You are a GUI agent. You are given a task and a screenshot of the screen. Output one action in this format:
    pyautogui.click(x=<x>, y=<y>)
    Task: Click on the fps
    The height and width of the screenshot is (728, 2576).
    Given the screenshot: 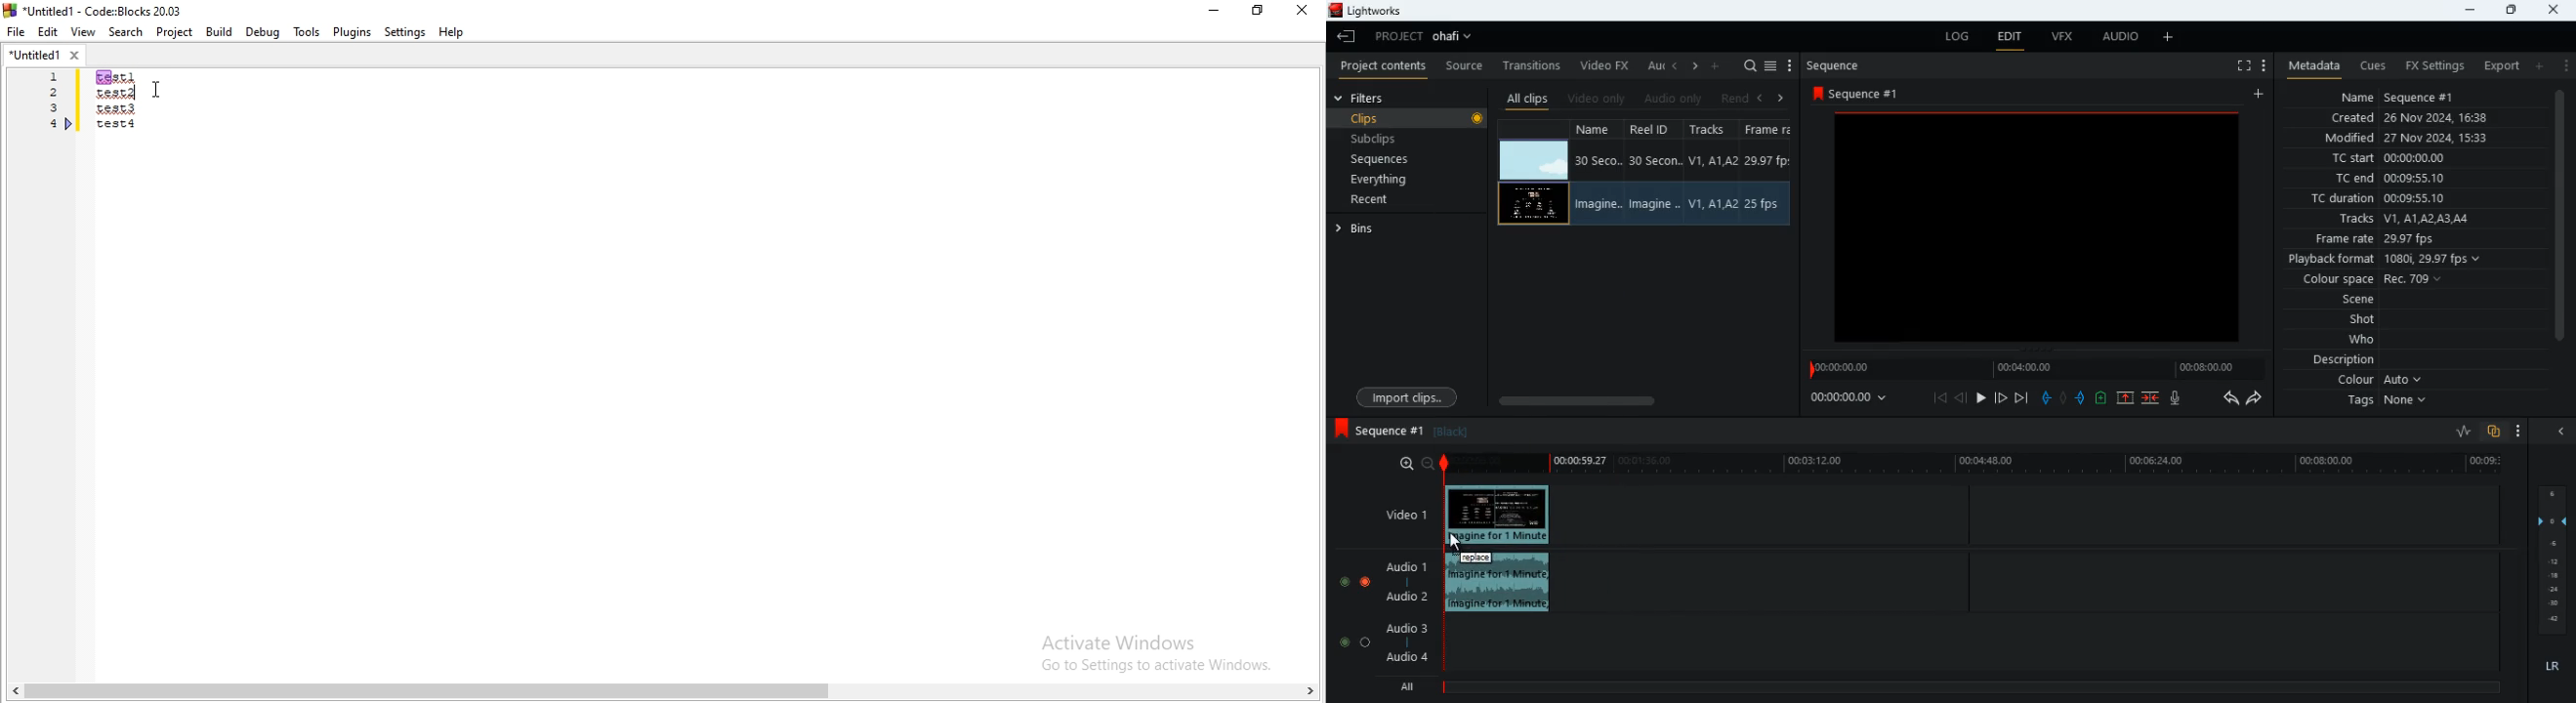 What is the action you would take?
    pyautogui.click(x=1769, y=131)
    